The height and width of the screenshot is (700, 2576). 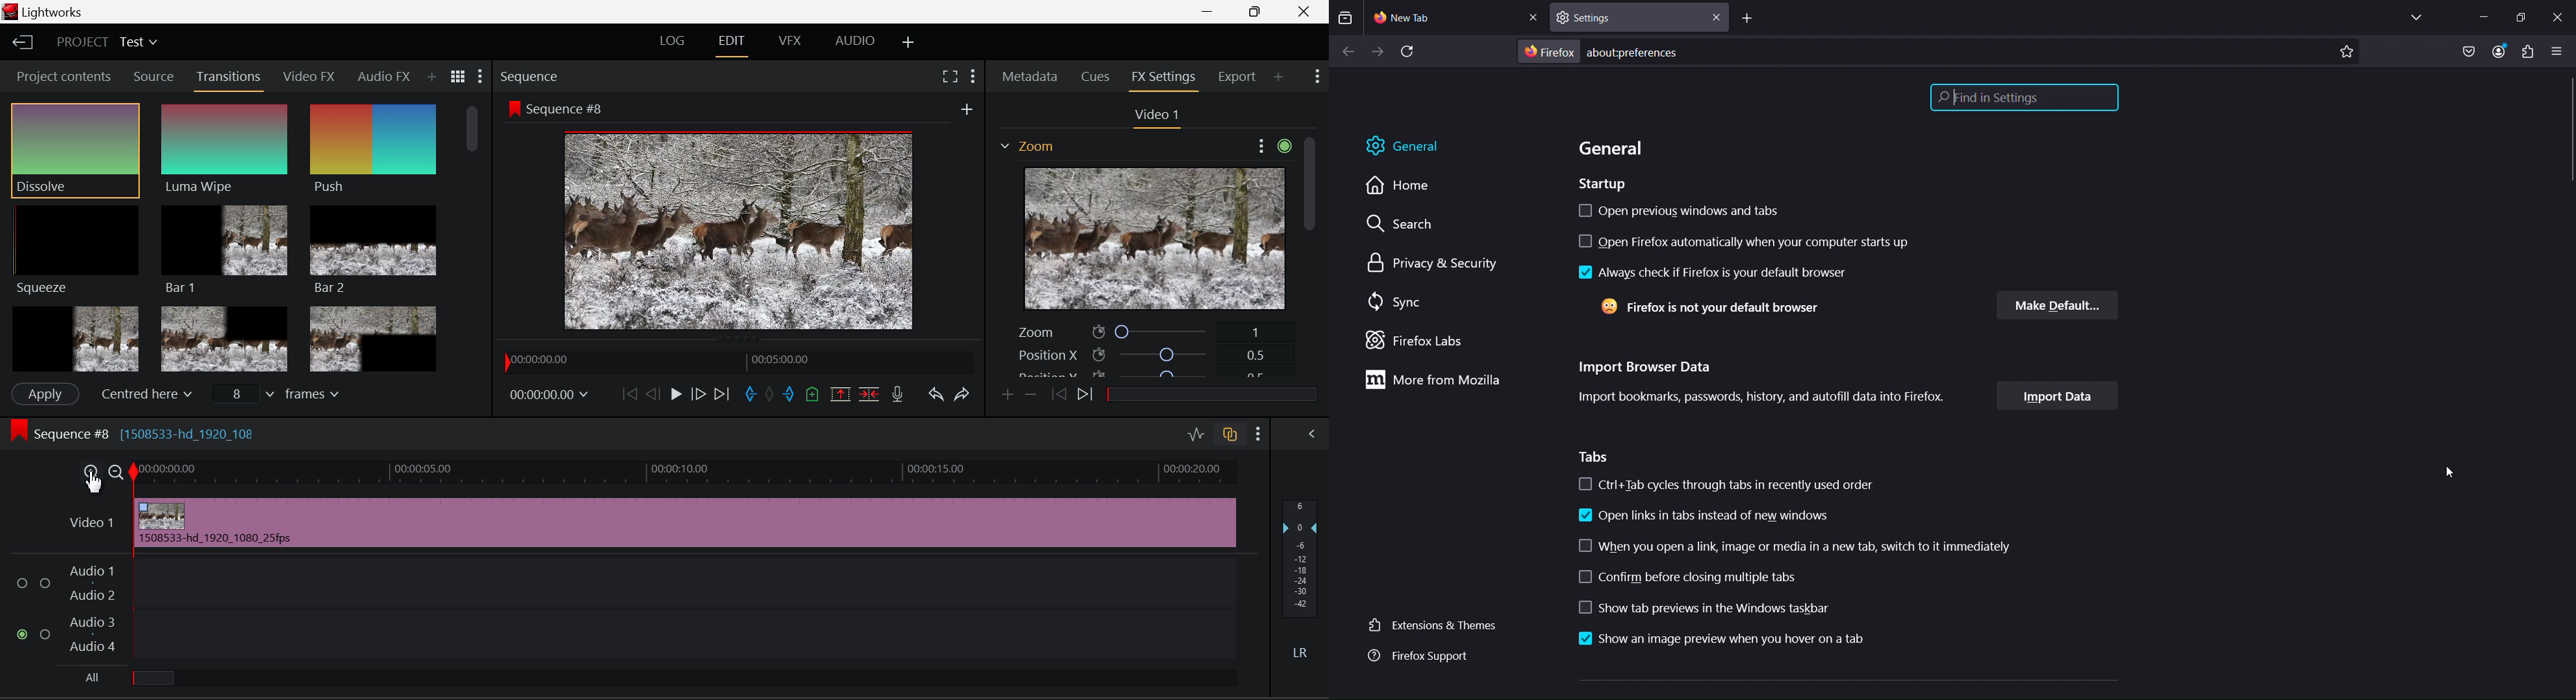 I want to click on Delete/Cut, so click(x=869, y=395).